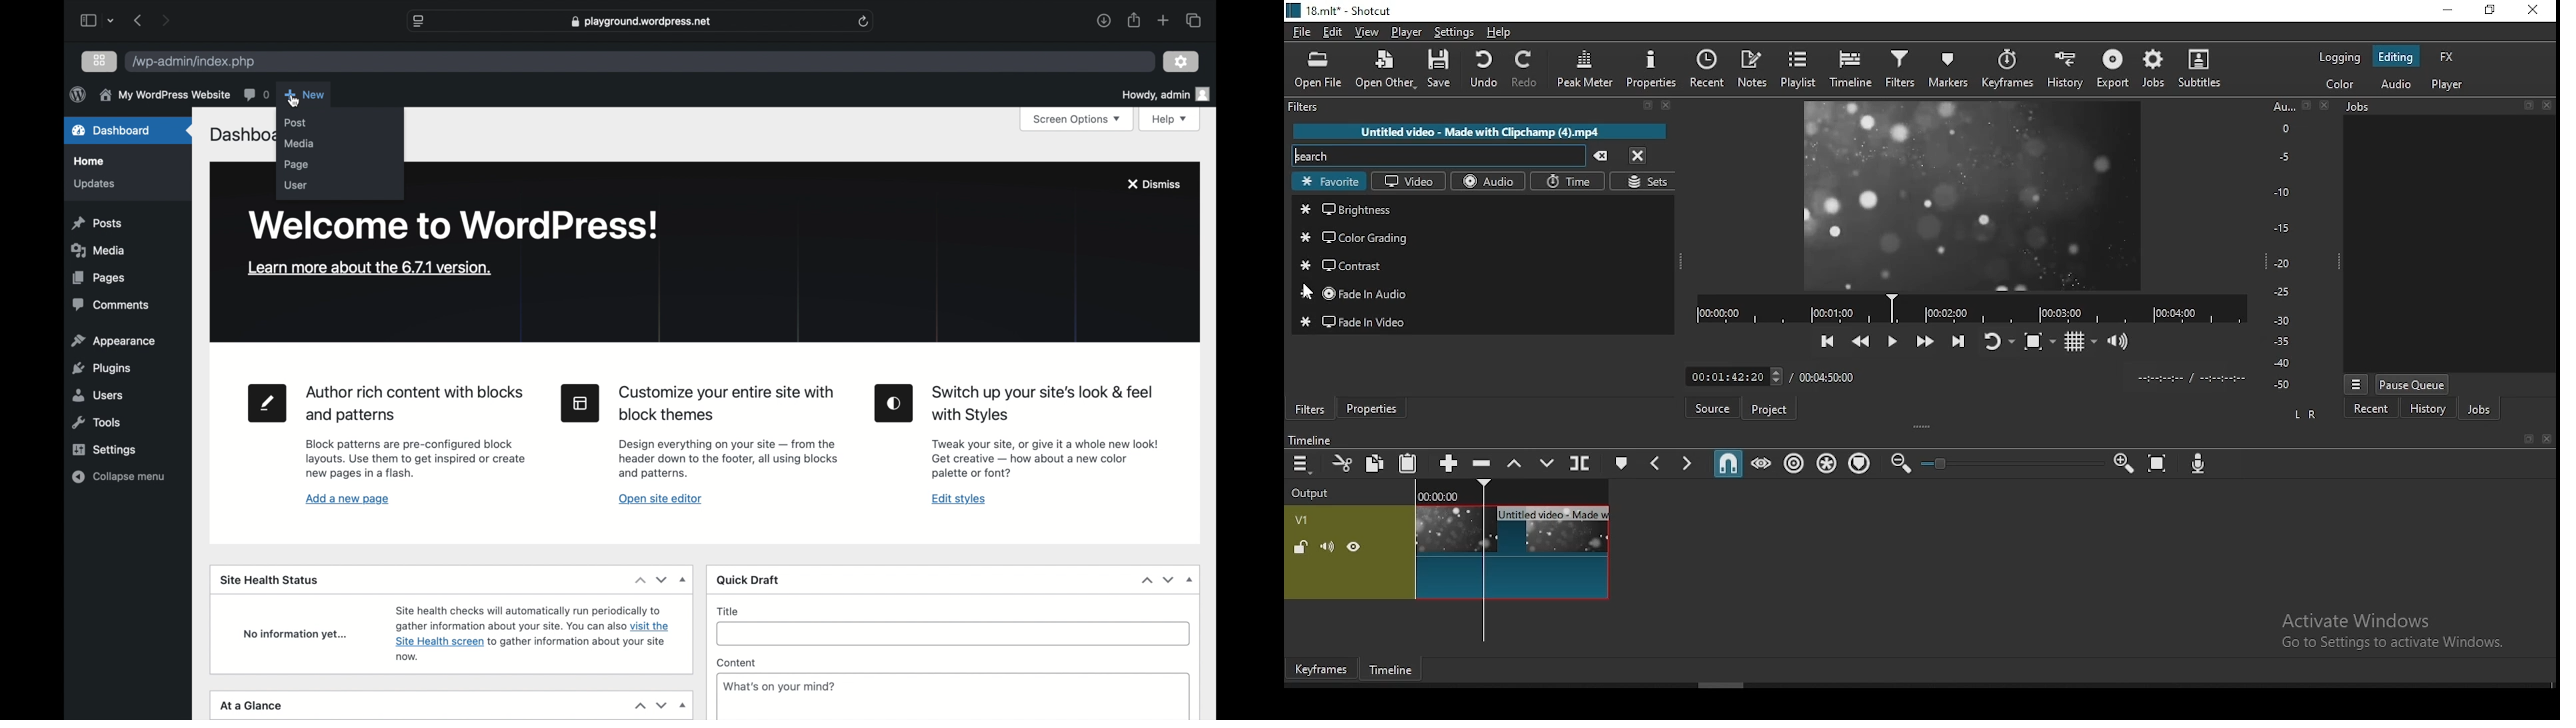 The image size is (2576, 728). Describe the element at coordinates (2190, 379) in the screenshot. I see `Clip Time` at that location.